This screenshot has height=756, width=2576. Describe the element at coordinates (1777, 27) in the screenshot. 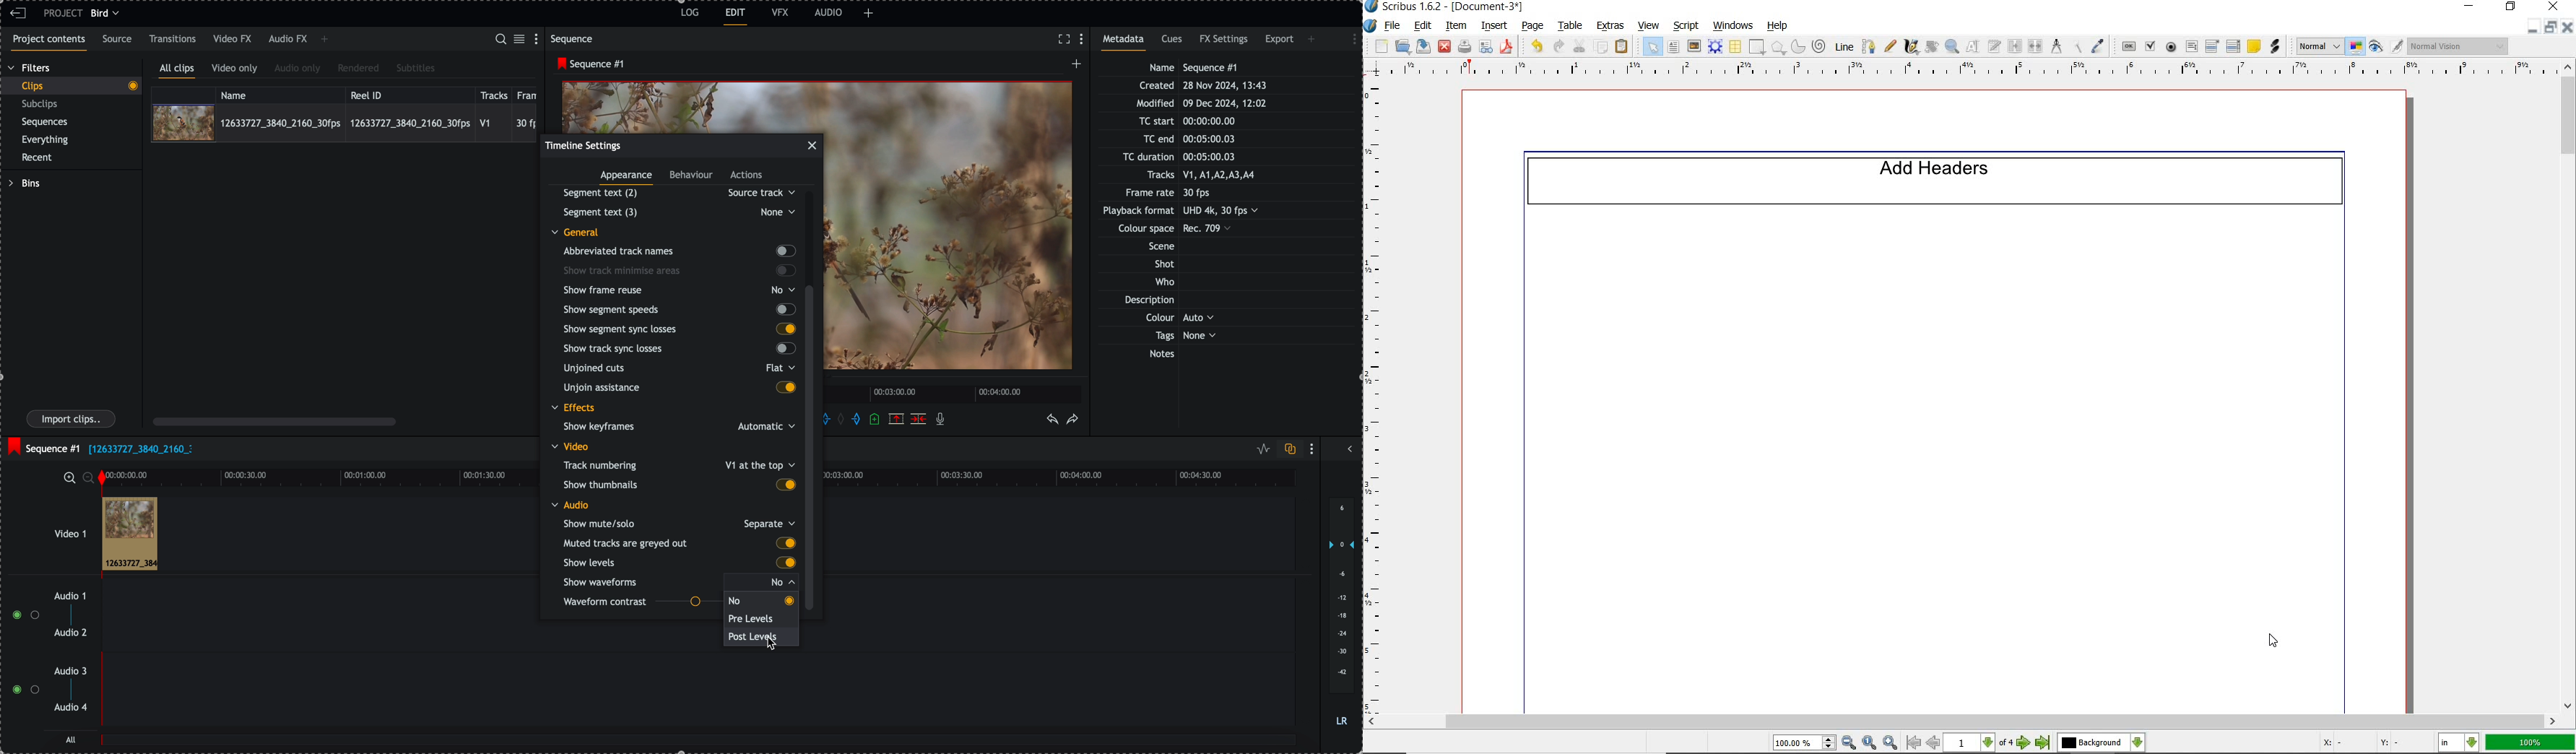

I see `help` at that location.